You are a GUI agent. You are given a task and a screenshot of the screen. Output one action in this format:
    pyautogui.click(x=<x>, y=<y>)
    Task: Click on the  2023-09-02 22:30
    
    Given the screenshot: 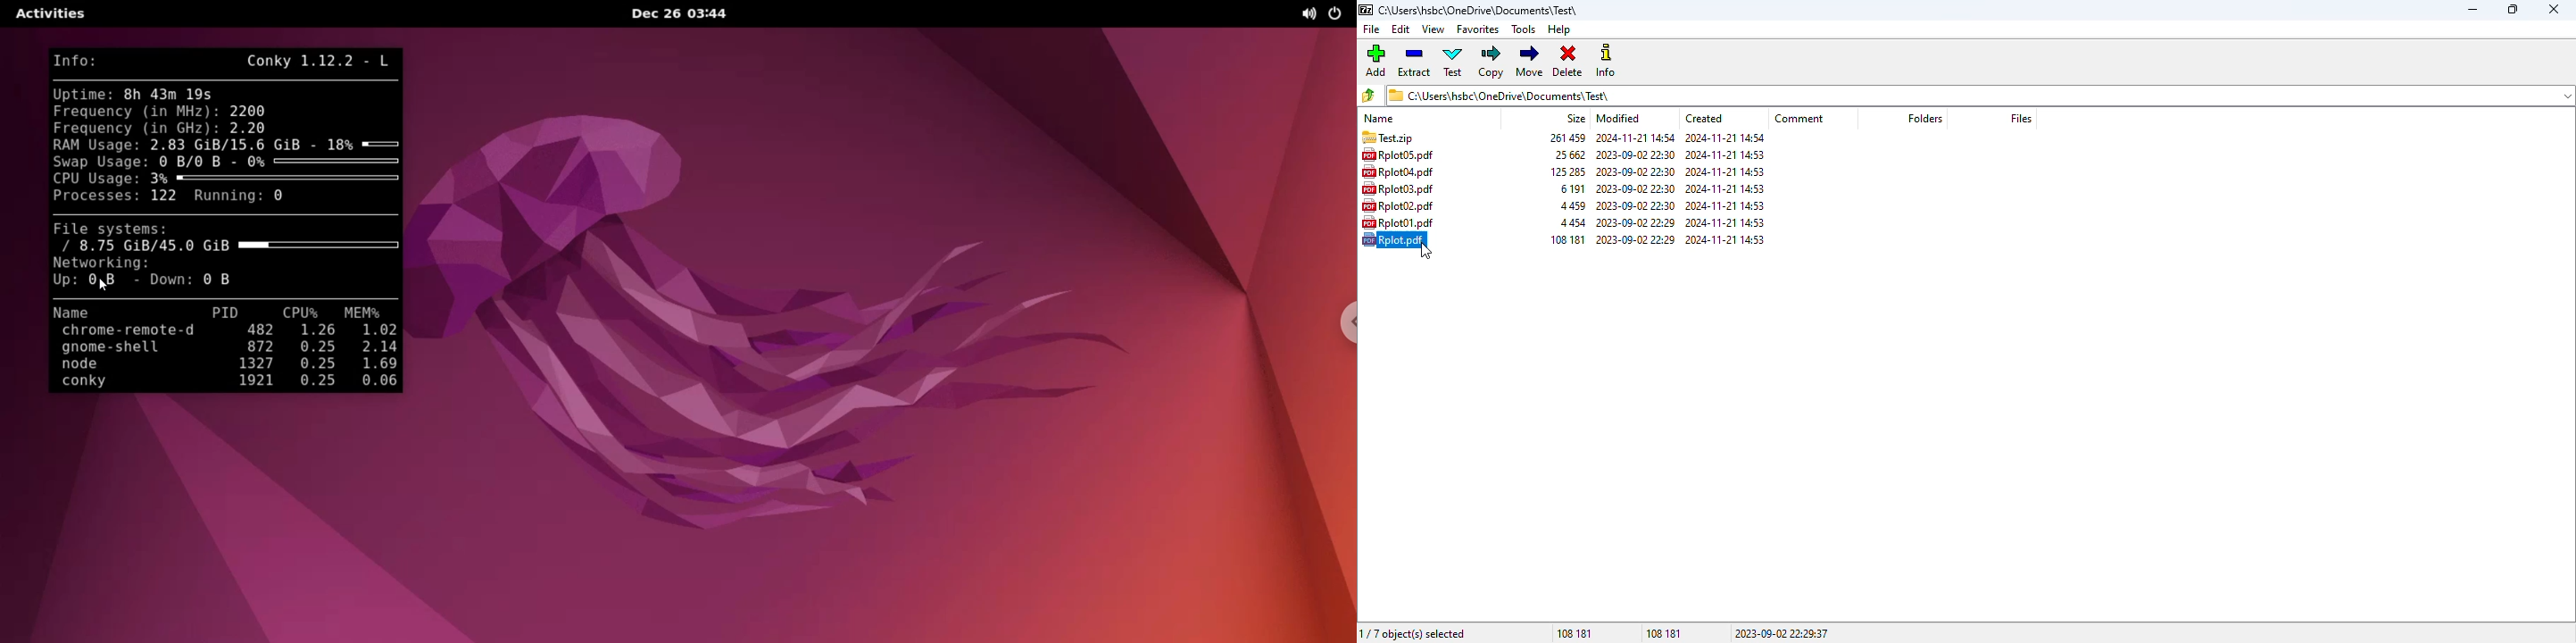 What is the action you would take?
    pyautogui.click(x=1633, y=154)
    